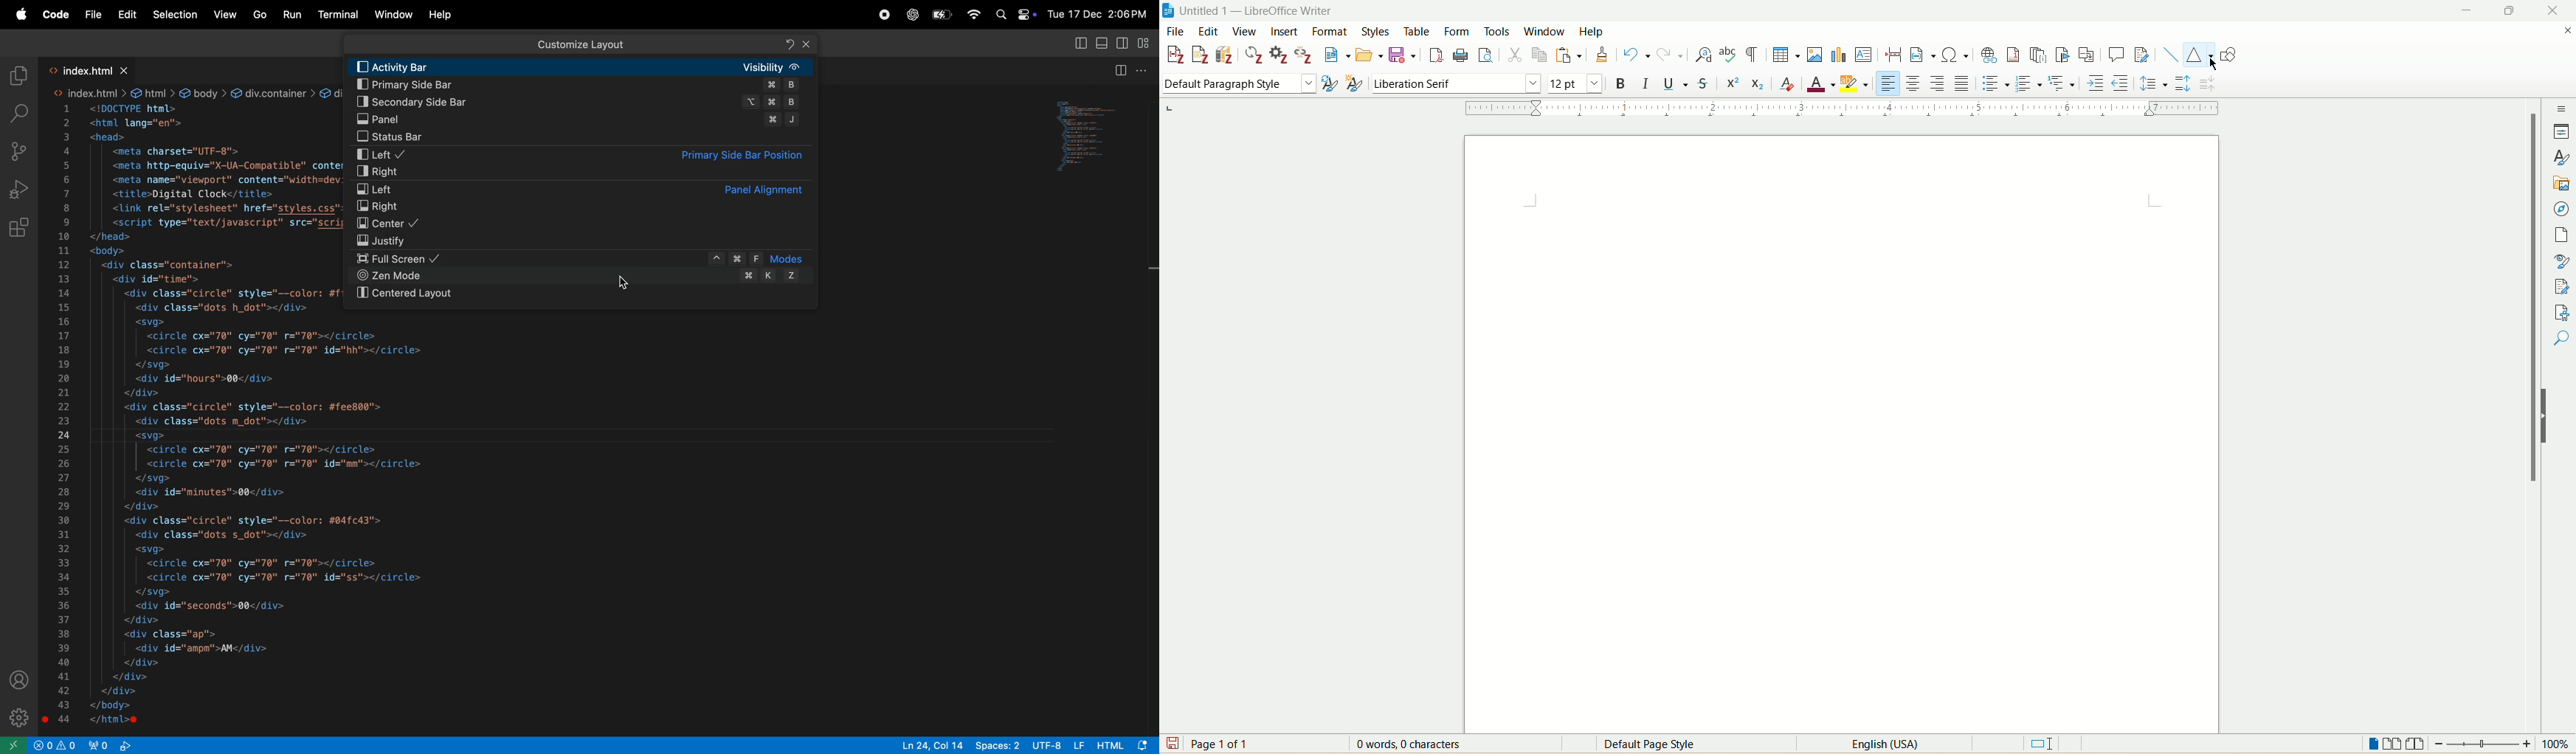 This screenshot has width=2576, height=756. Describe the element at coordinates (2561, 210) in the screenshot. I see `navigator` at that location.